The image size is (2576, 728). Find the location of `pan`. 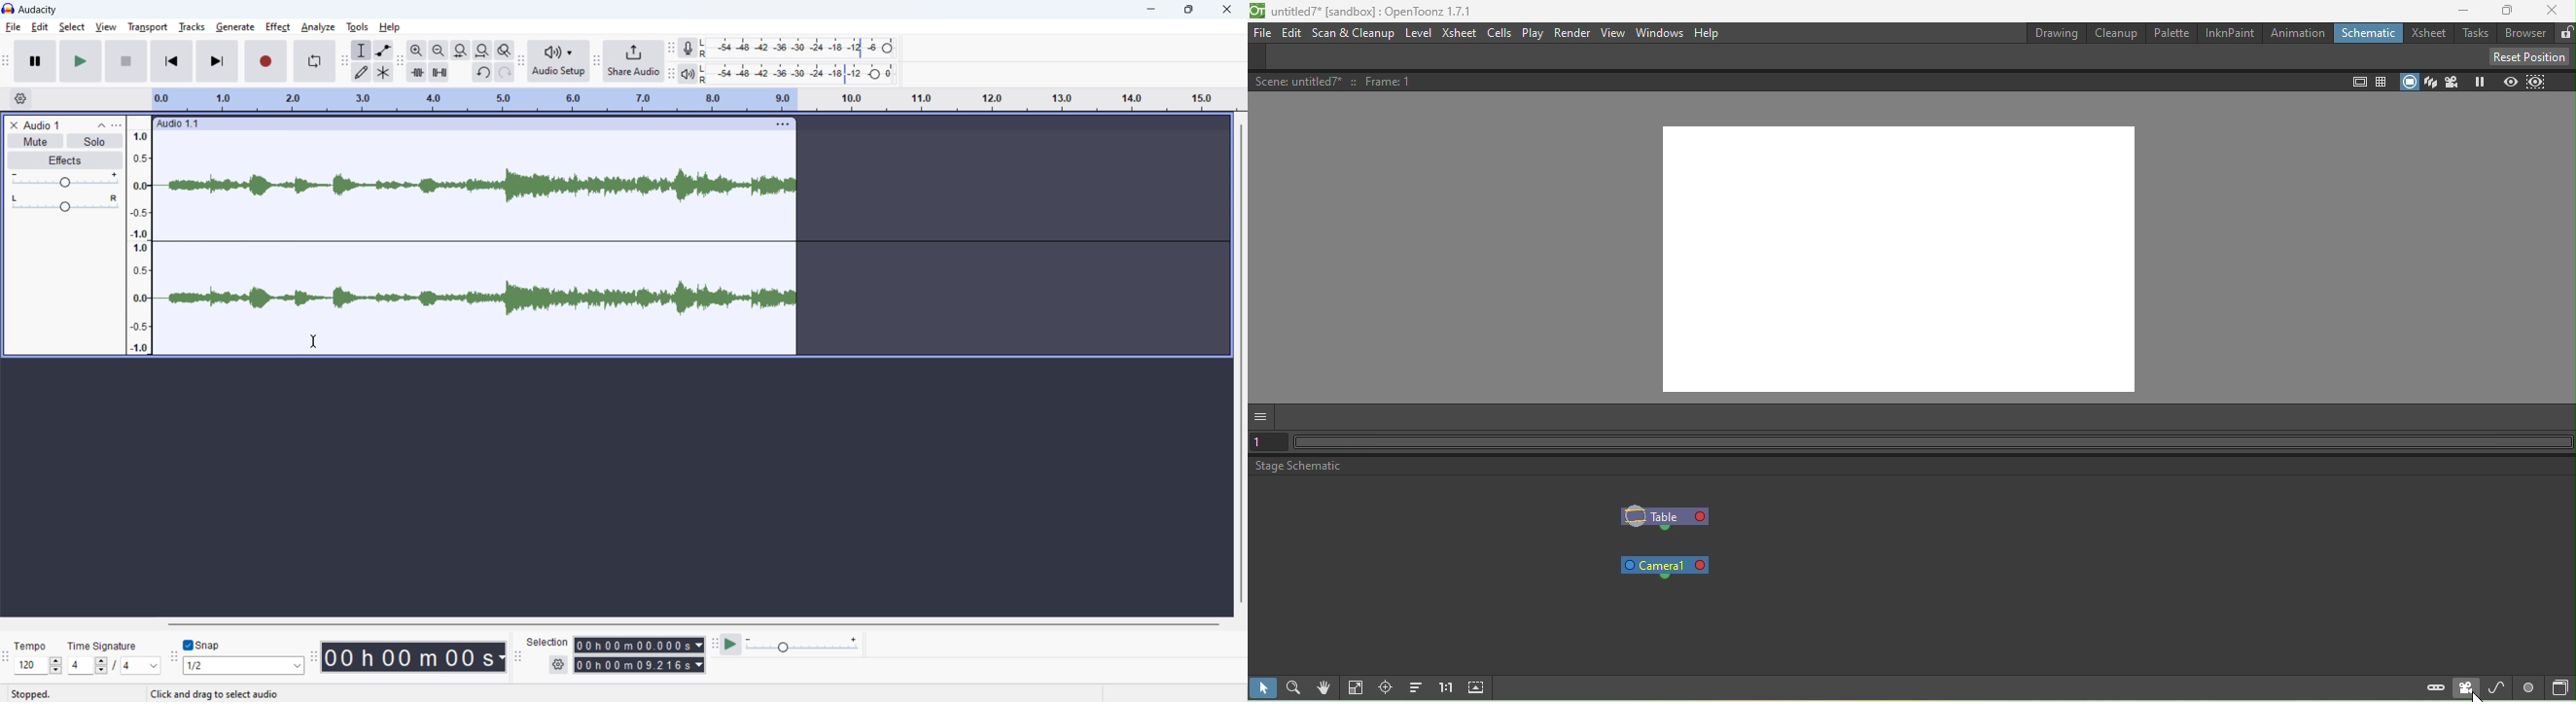

pan is located at coordinates (64, 203).